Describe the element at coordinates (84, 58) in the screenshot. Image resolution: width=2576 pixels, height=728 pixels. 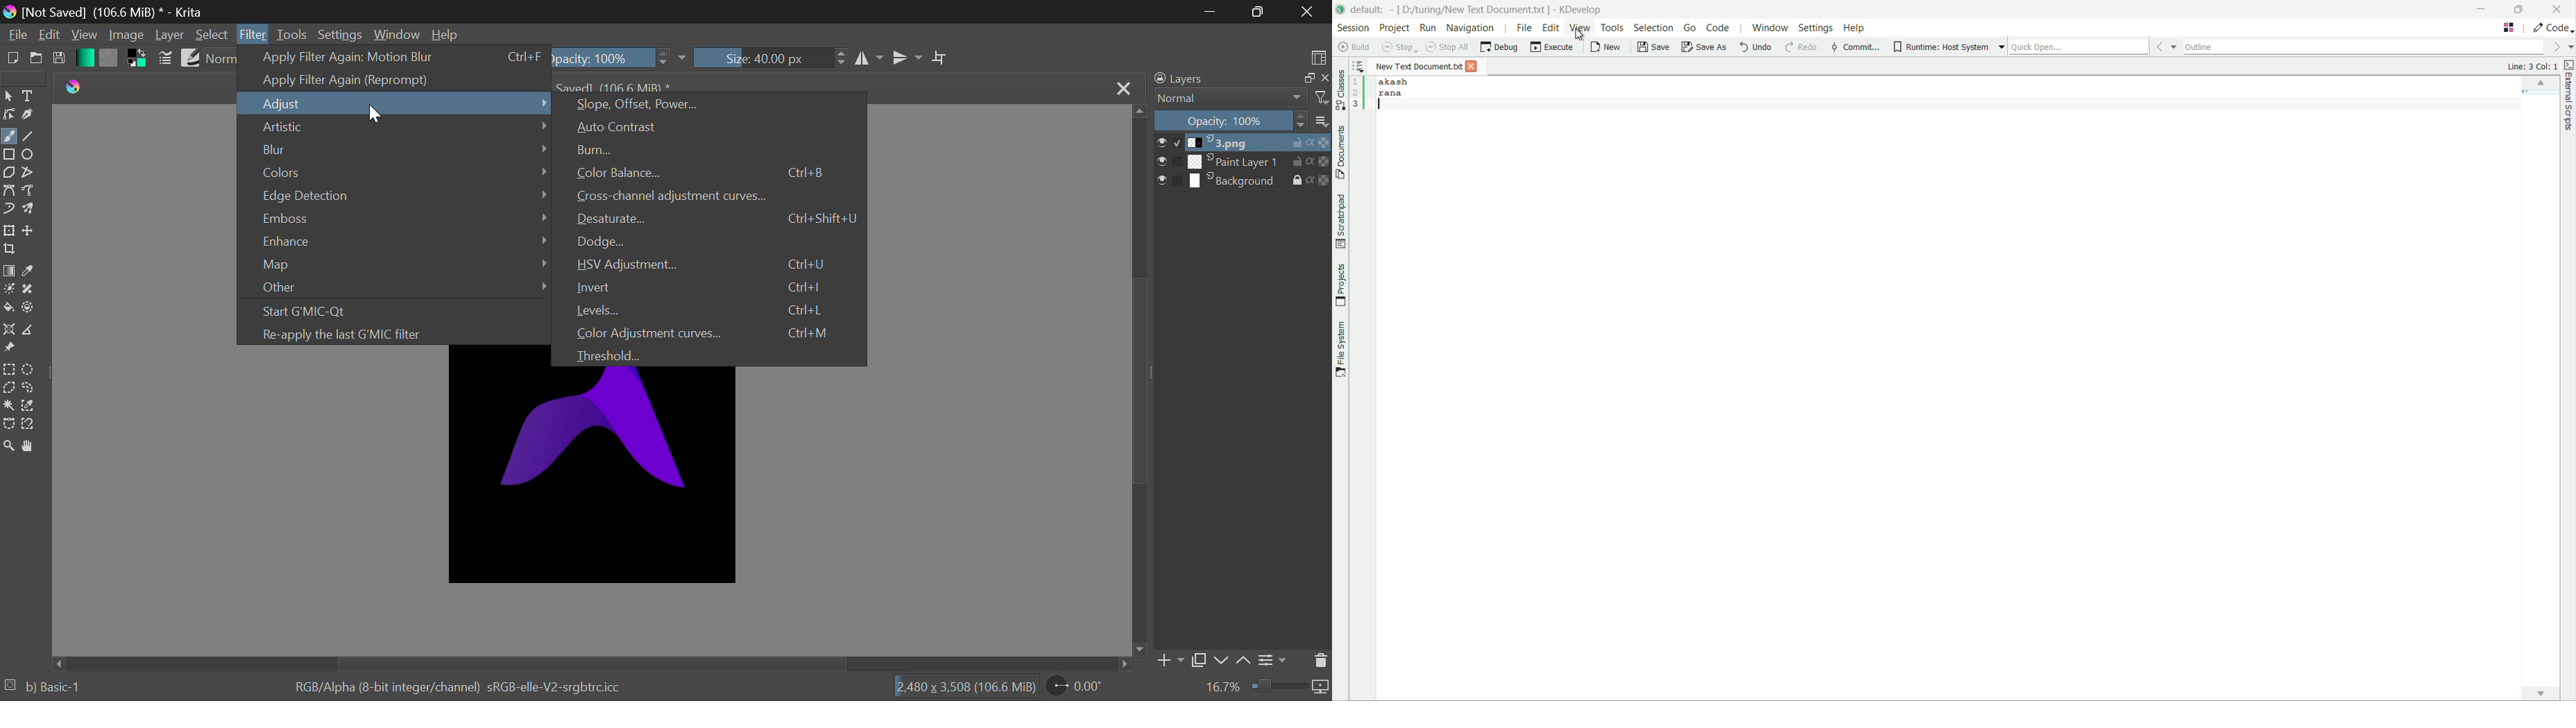
I see `Gradient` at that location.